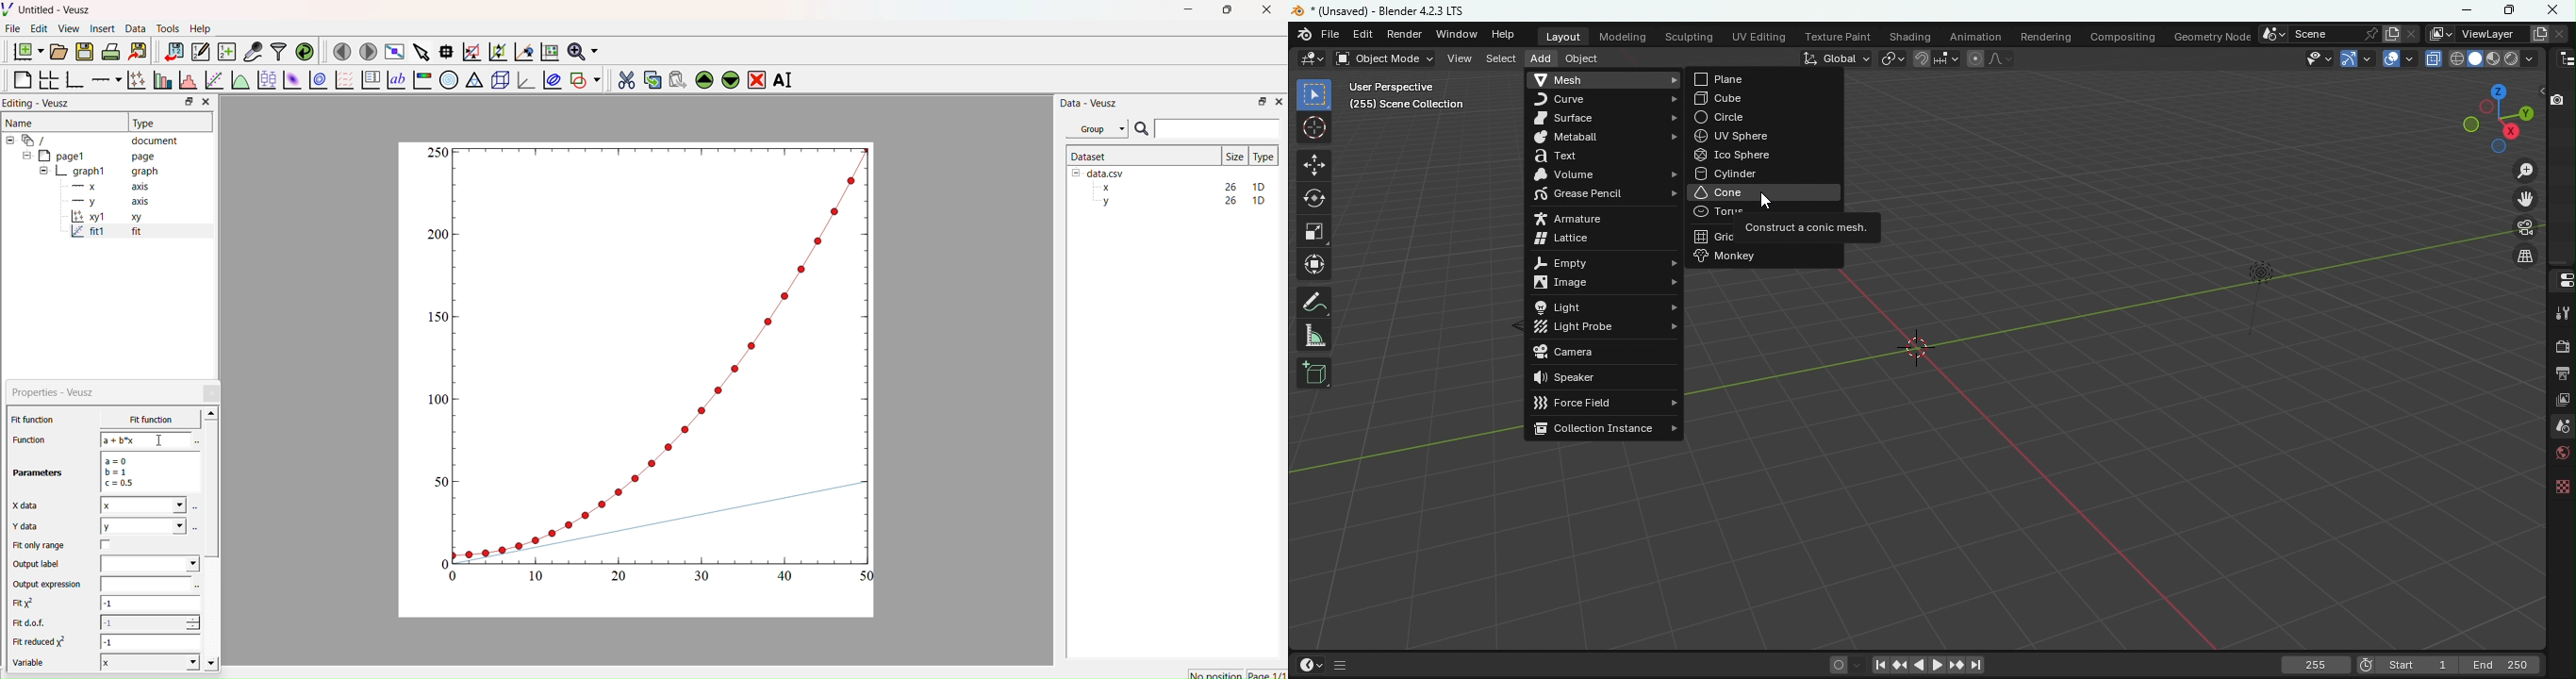 The width and height of the screenshot is (2576, 700). I want to click on Next page, so click(364, 52).